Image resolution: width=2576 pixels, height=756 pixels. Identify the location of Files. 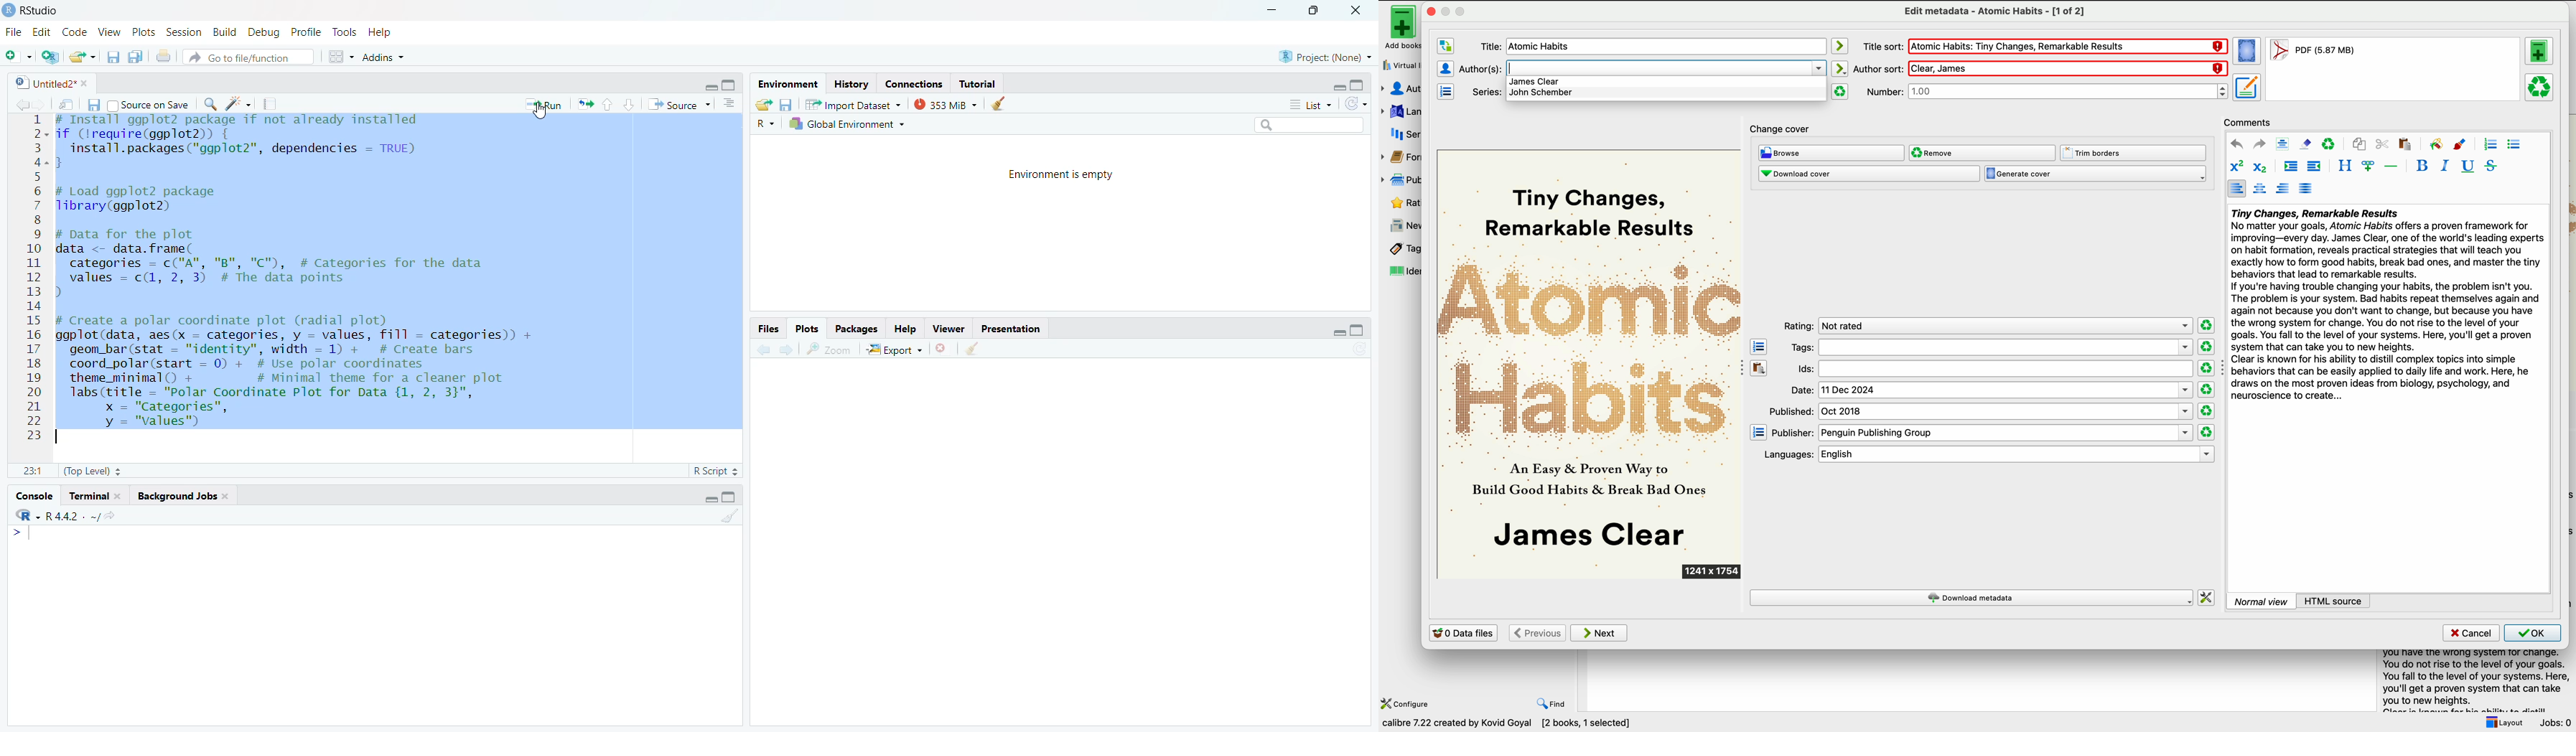
(766, 329).